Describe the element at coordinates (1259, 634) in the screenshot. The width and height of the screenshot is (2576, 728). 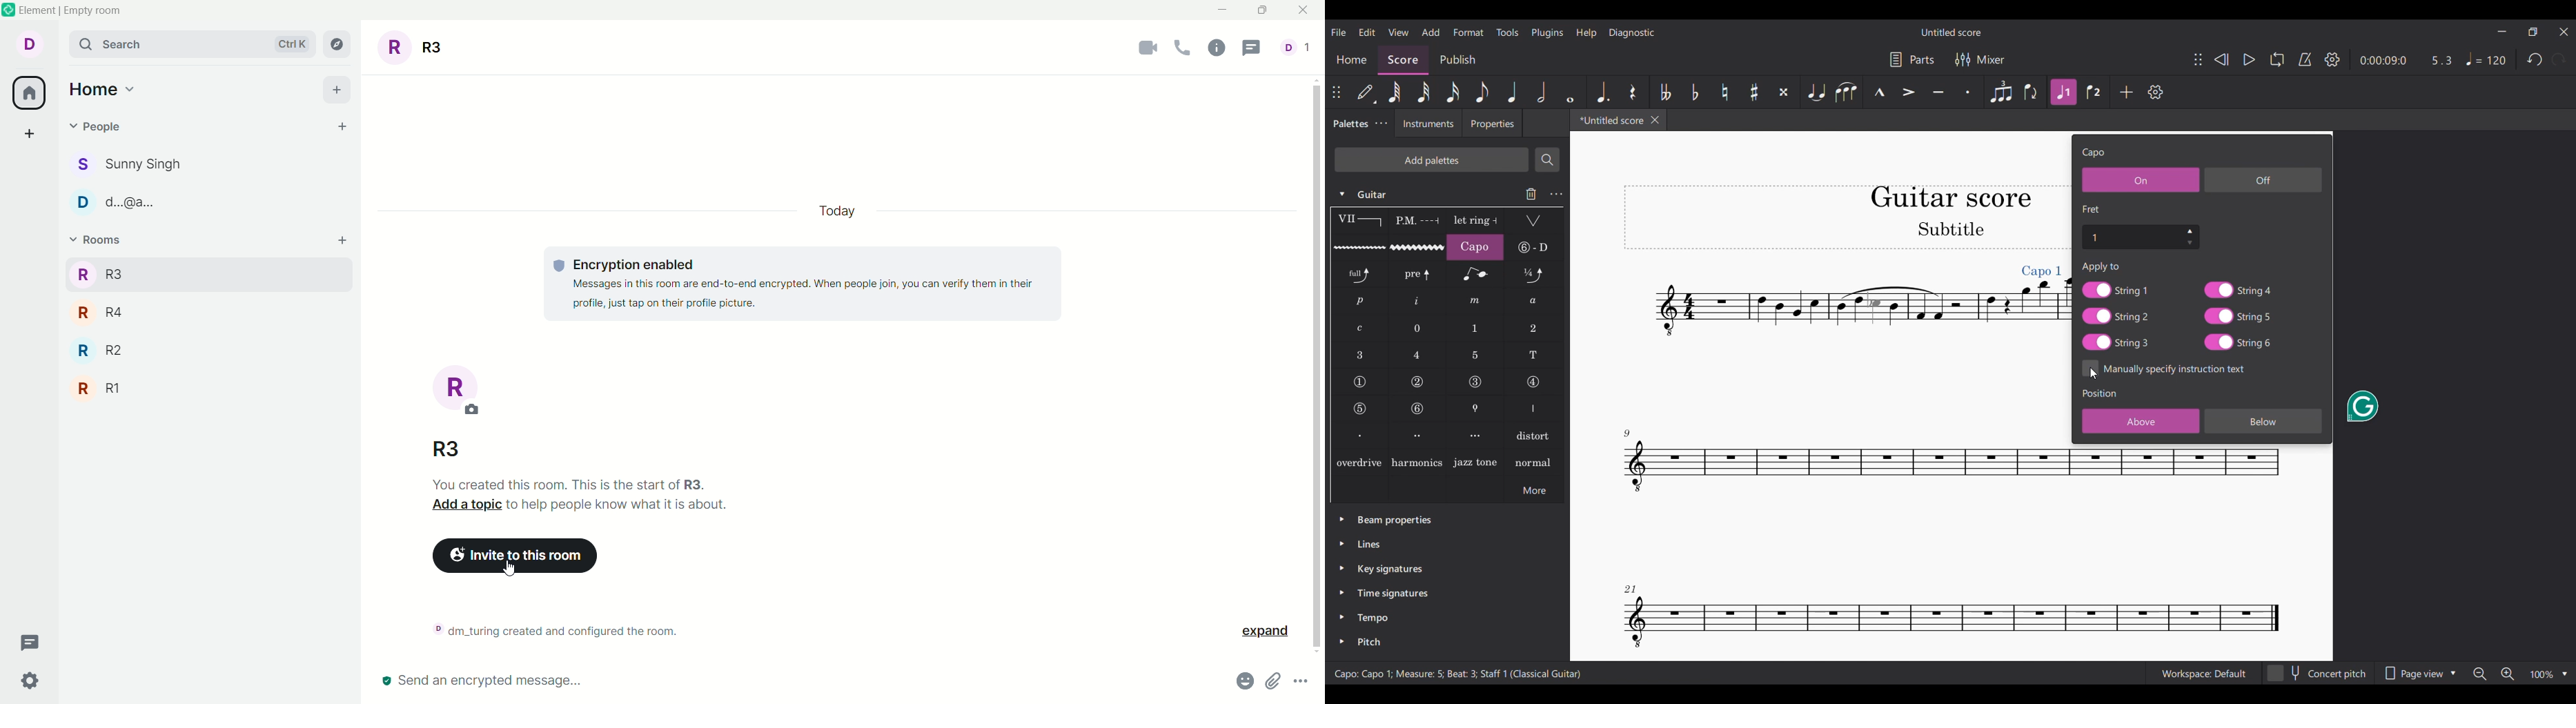
I see `expand` at that location.